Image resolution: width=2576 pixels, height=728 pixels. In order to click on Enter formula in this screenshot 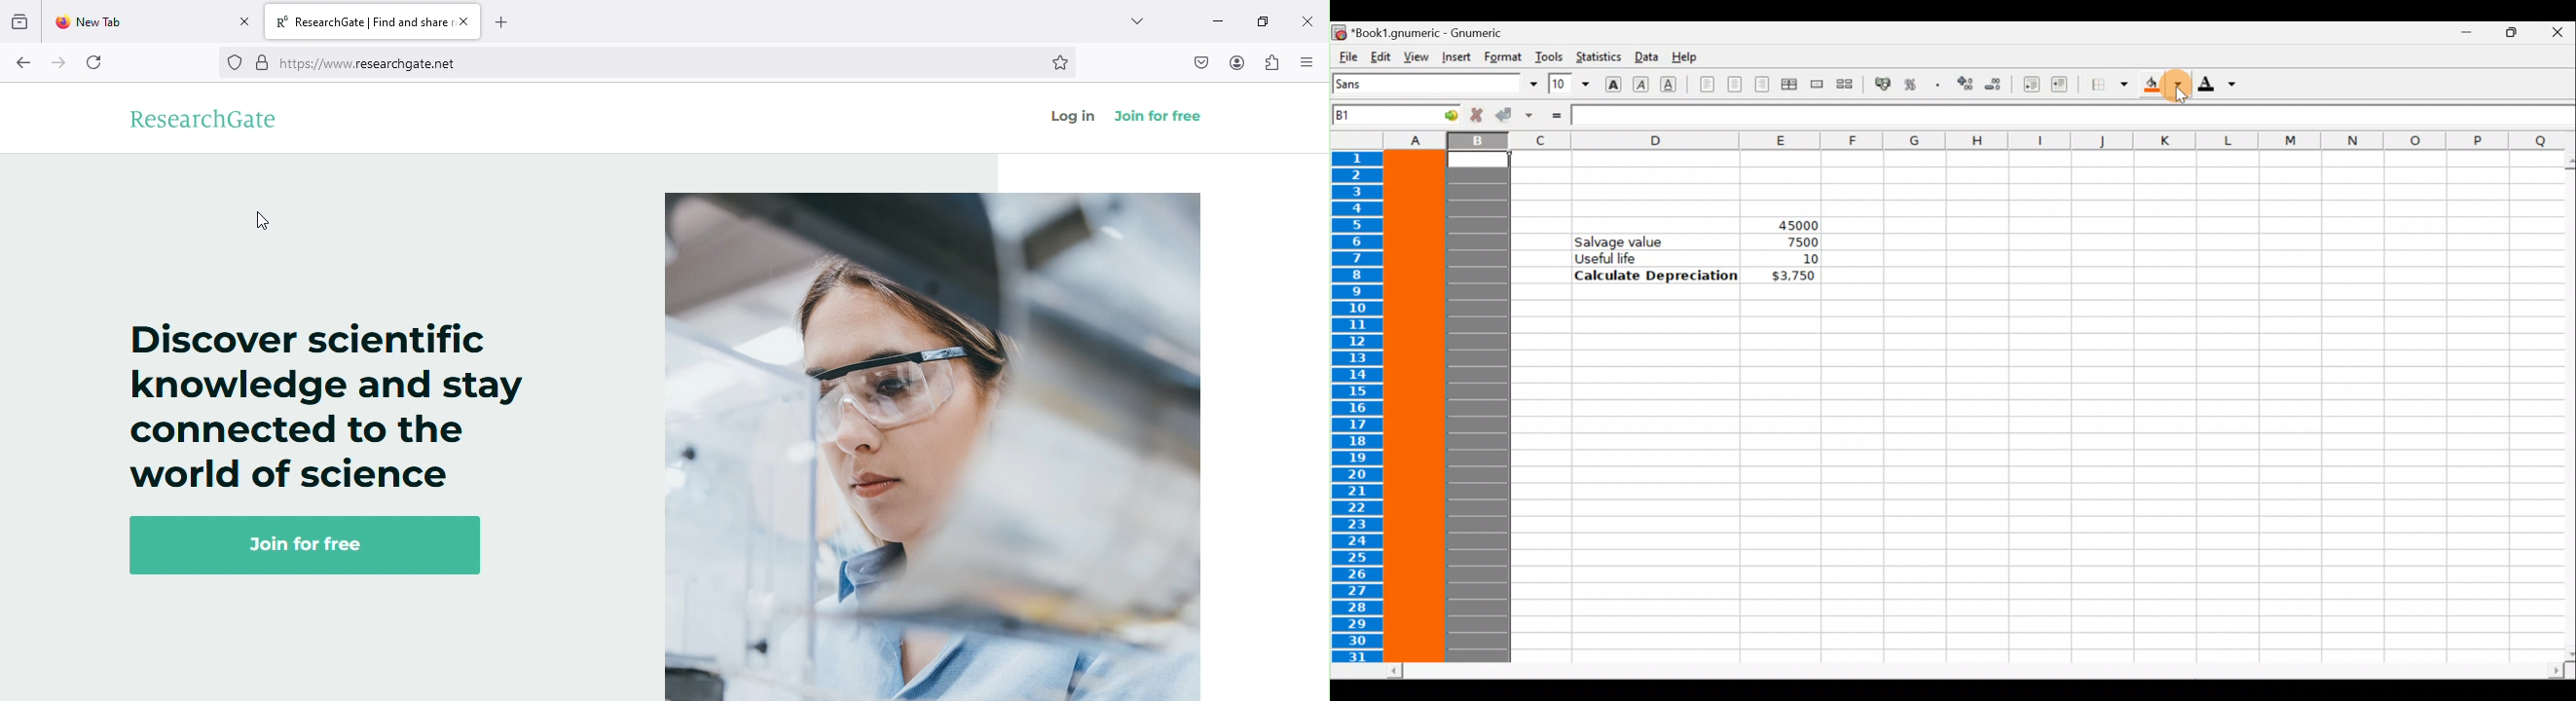, I will do `click(1556, 115)`.